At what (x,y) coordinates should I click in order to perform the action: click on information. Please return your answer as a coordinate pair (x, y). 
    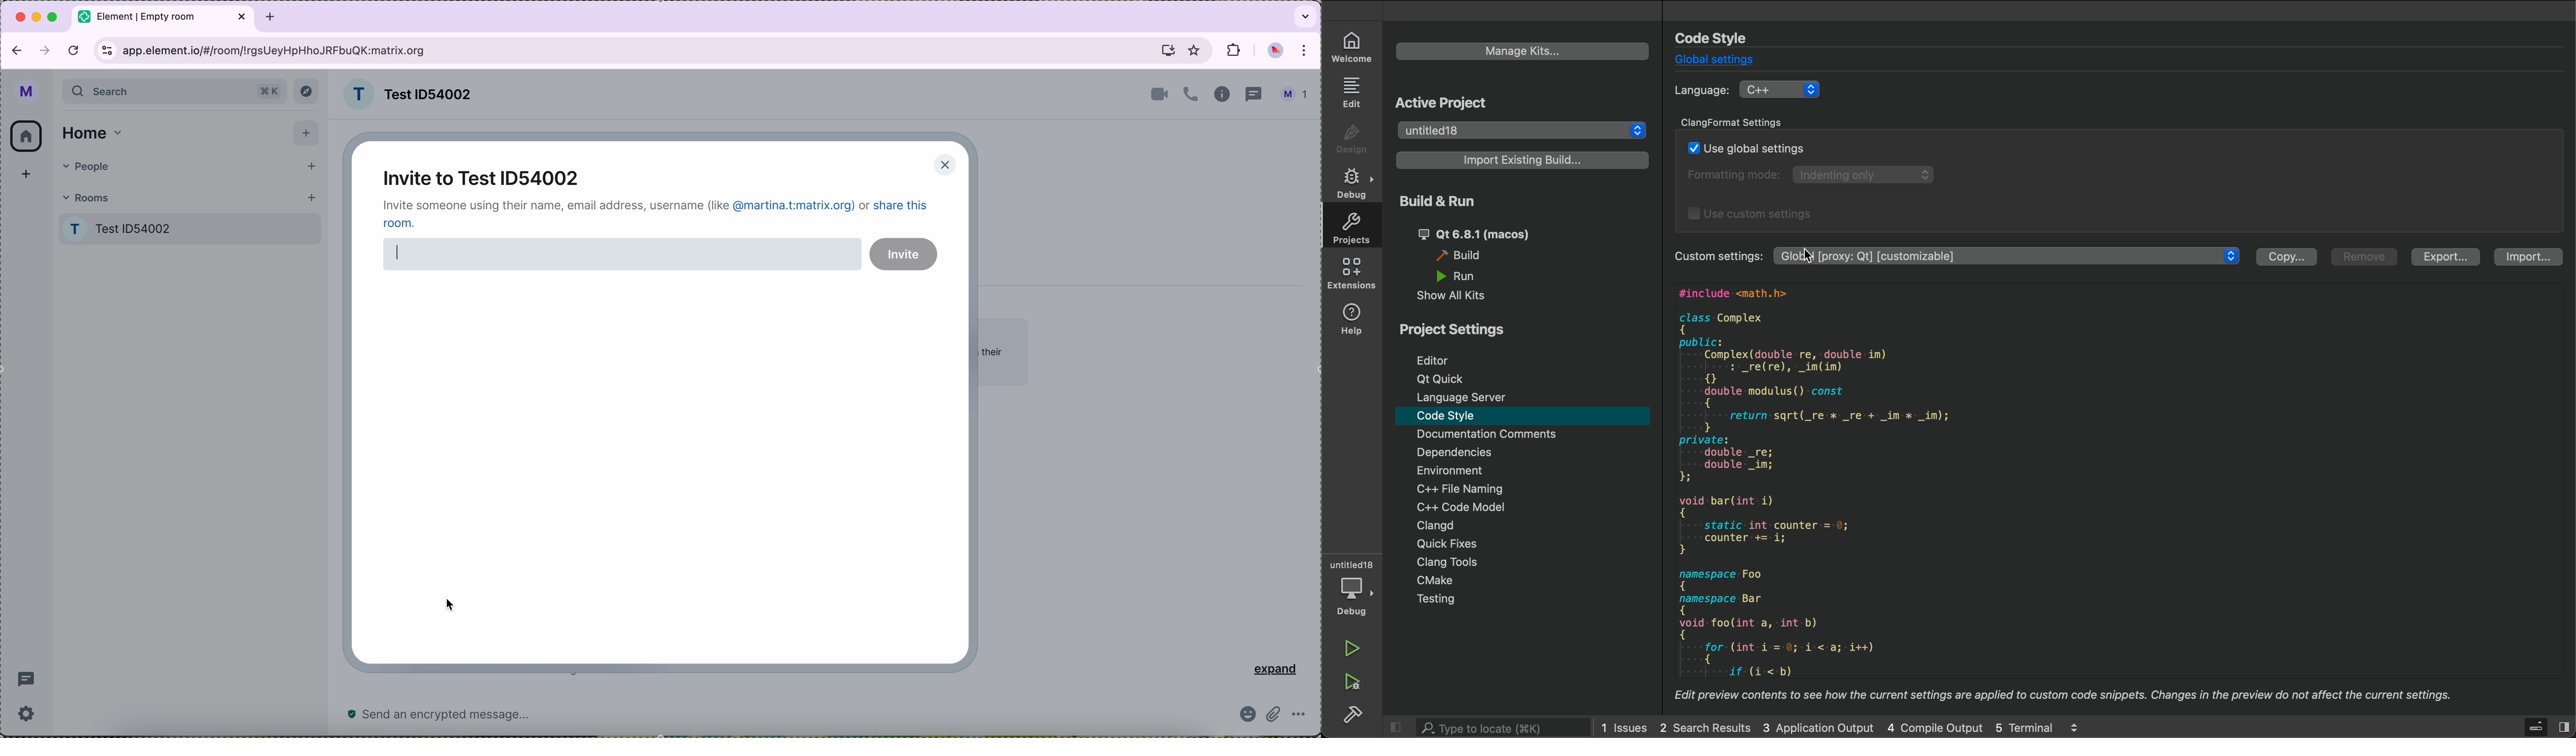
    Looking at the image, I should click on (1222, 95).